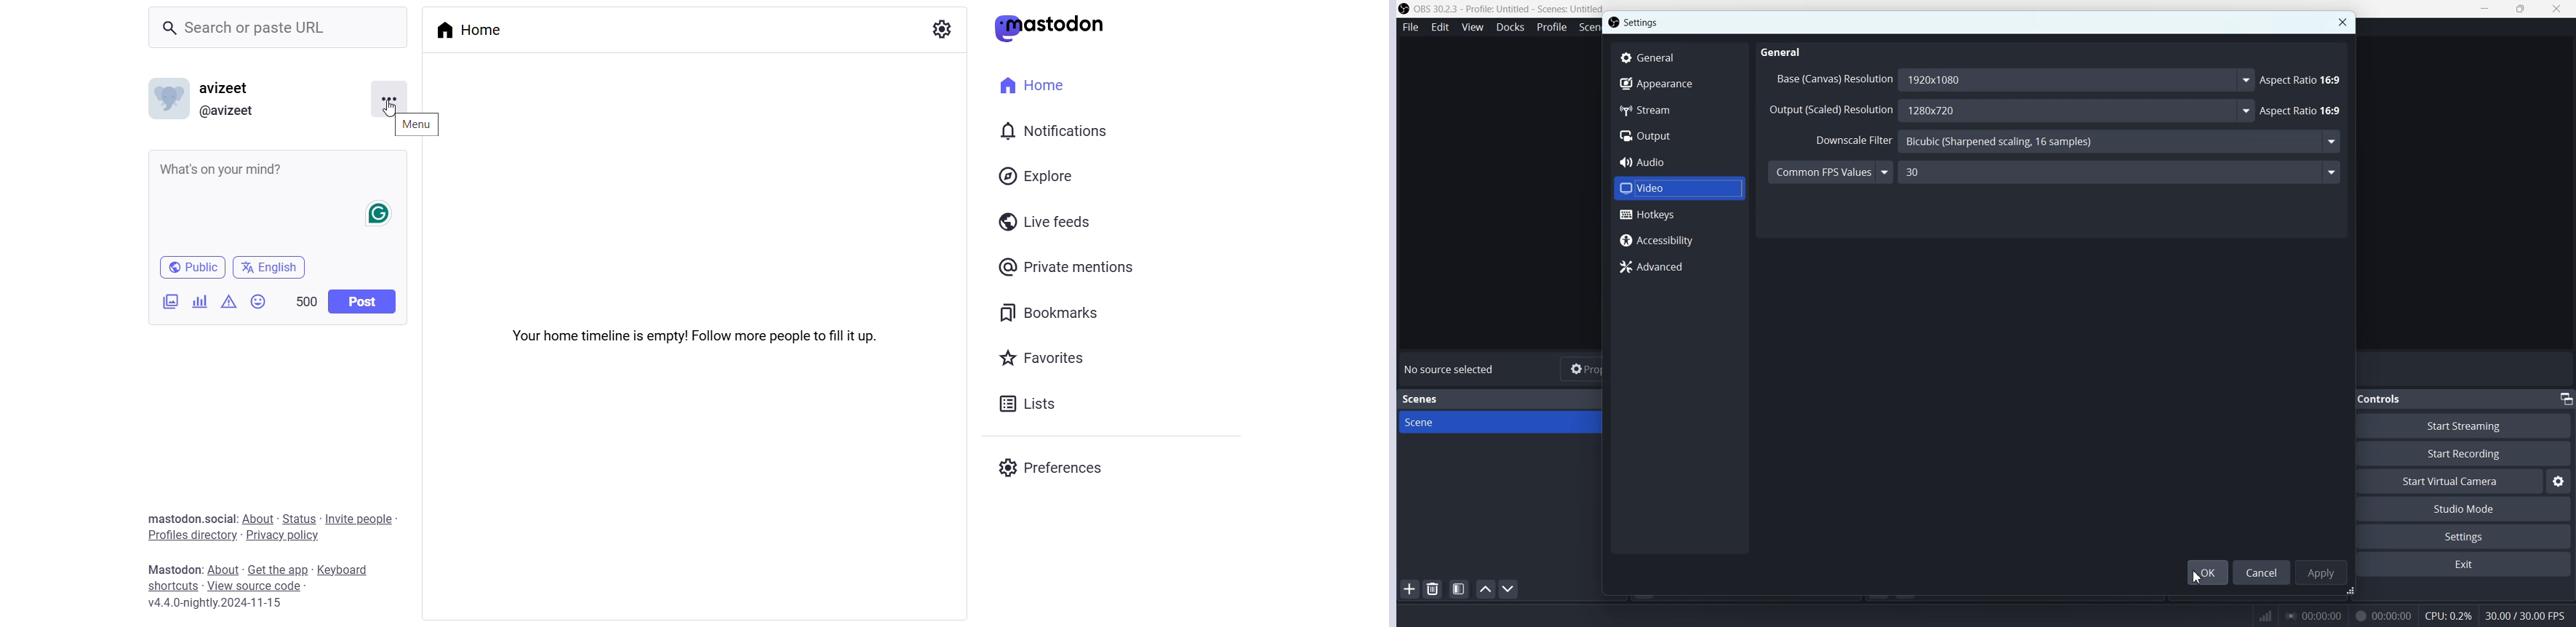 Image resolution: width=2576 pixels, height=644 pixels. I want to click on English, so click(271, 267).